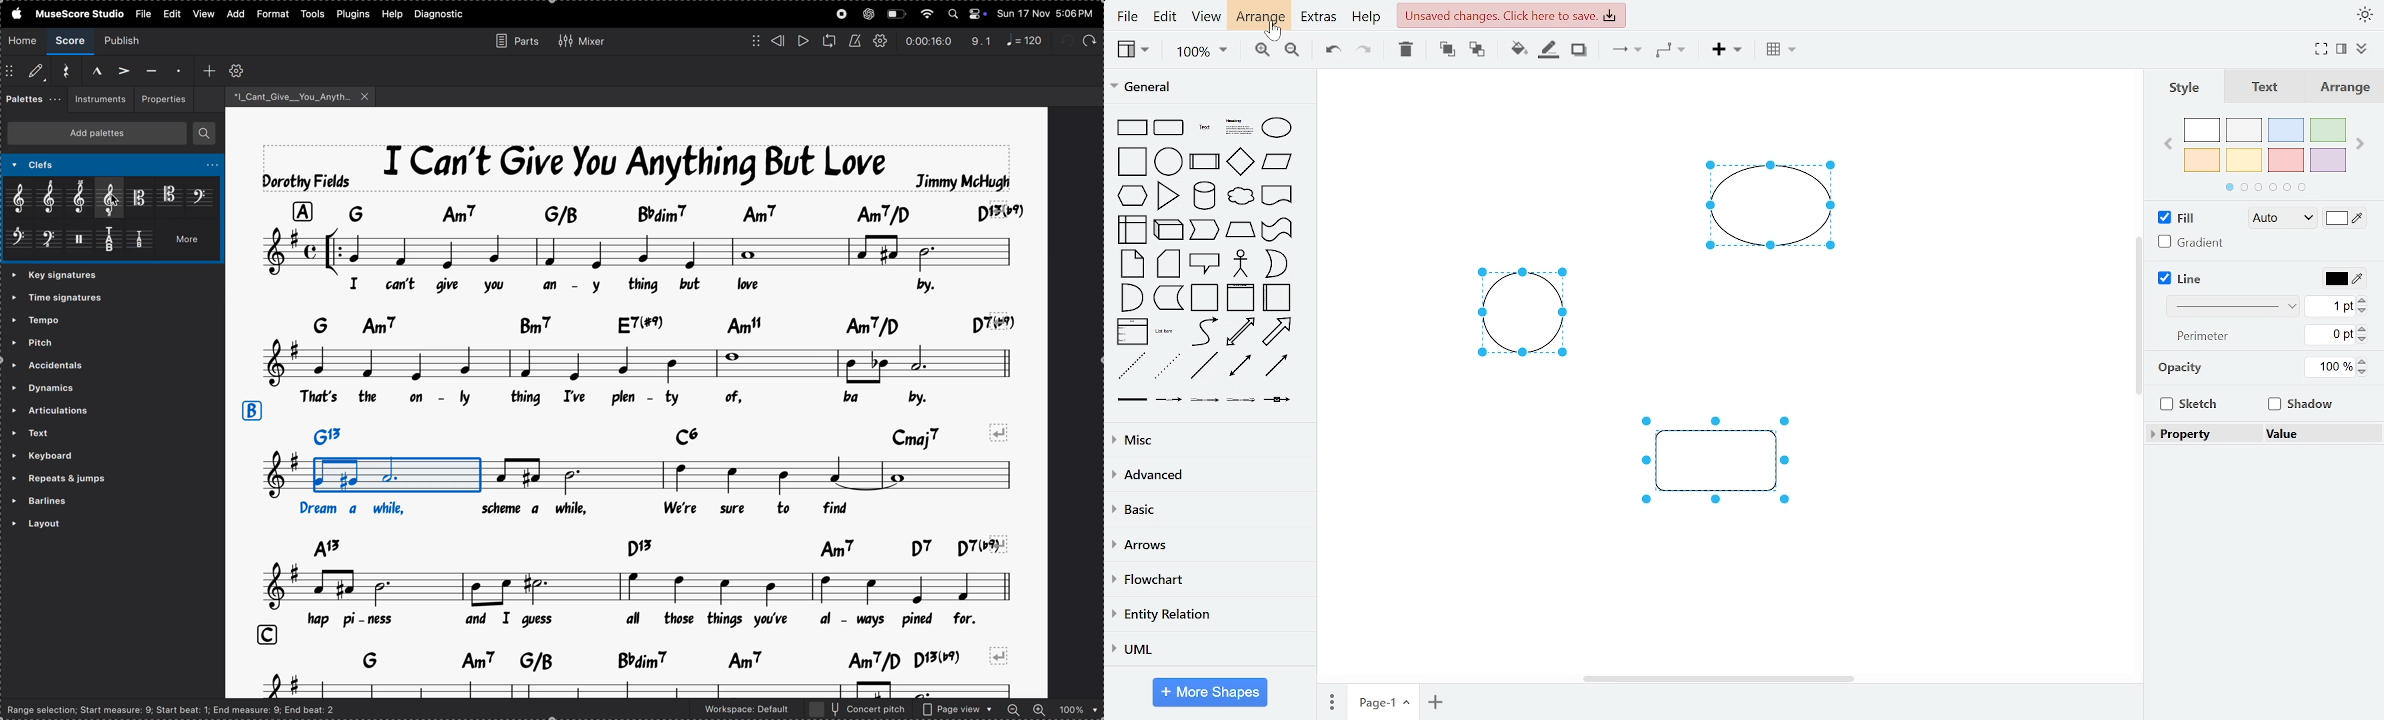 Image resolution: width=2408 pixels, height=728 pixels. I want to click on bidirectional arrow, so click(1241, 332).